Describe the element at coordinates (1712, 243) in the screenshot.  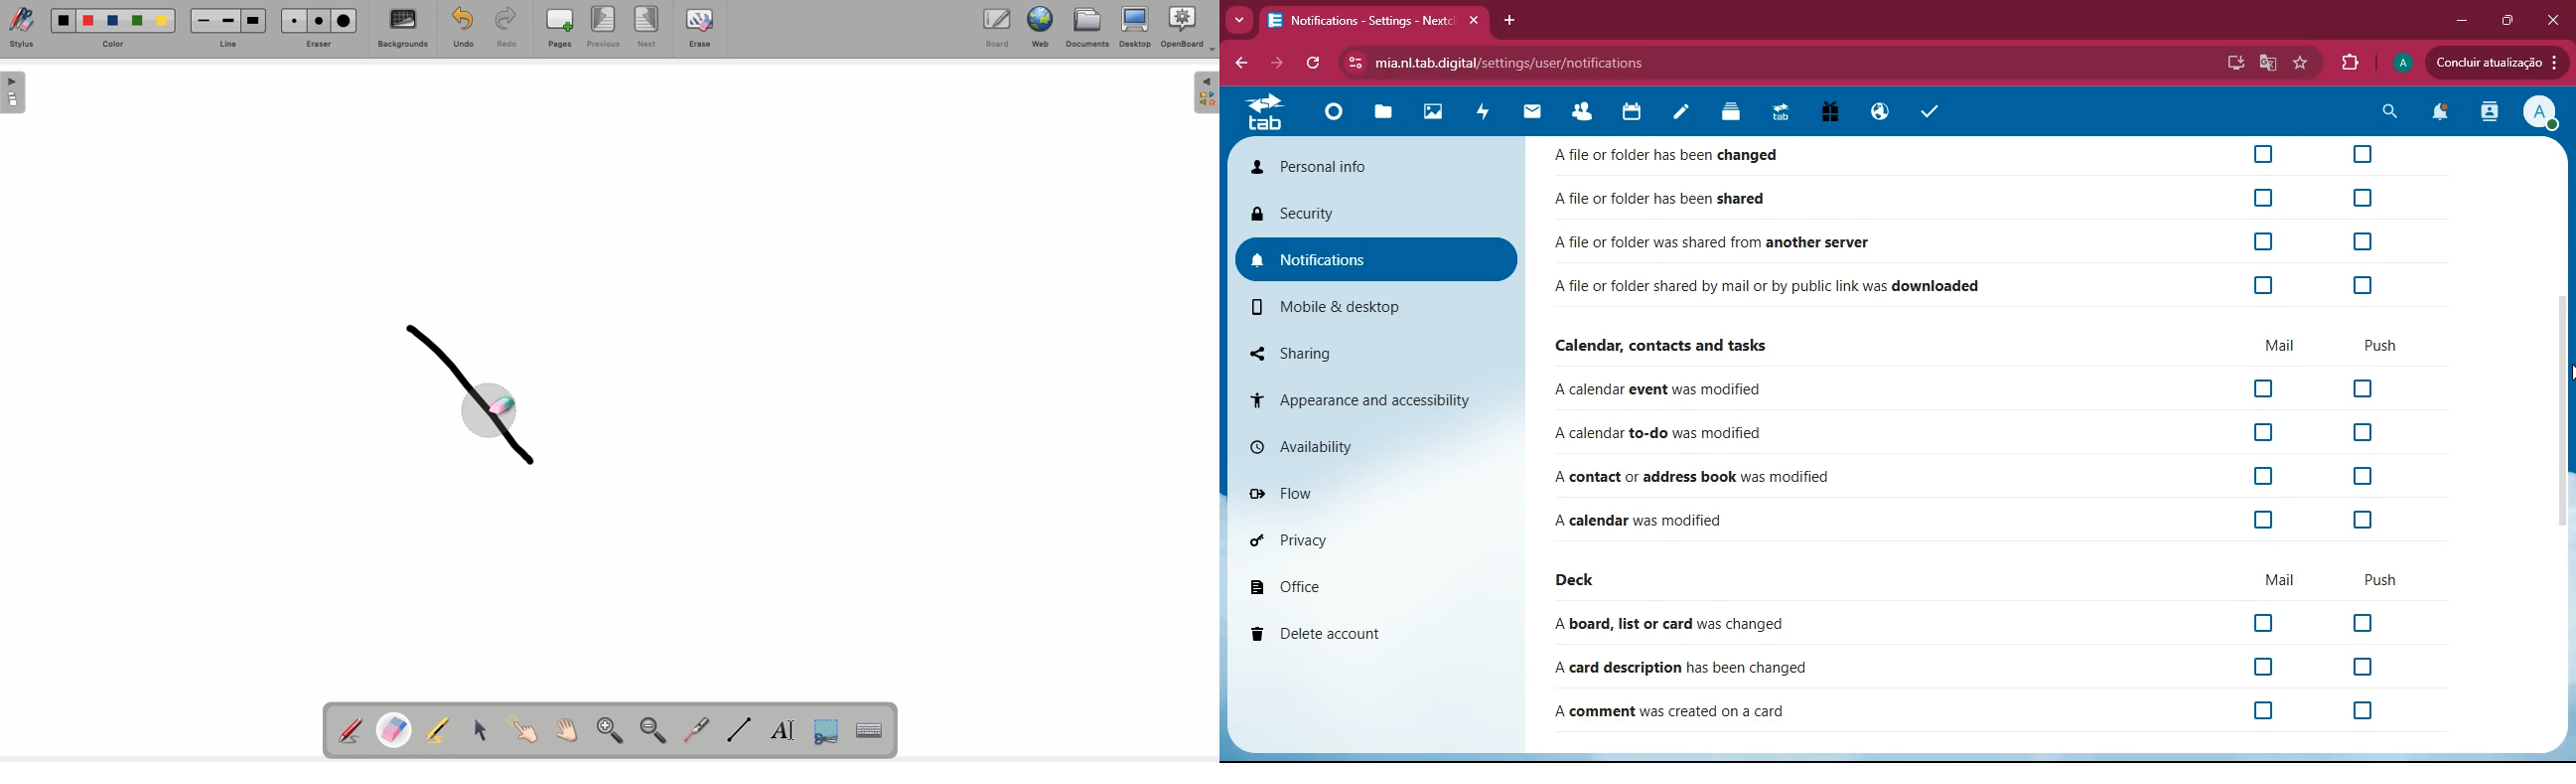
I see `Afile or folder was shared from another server` at that location.